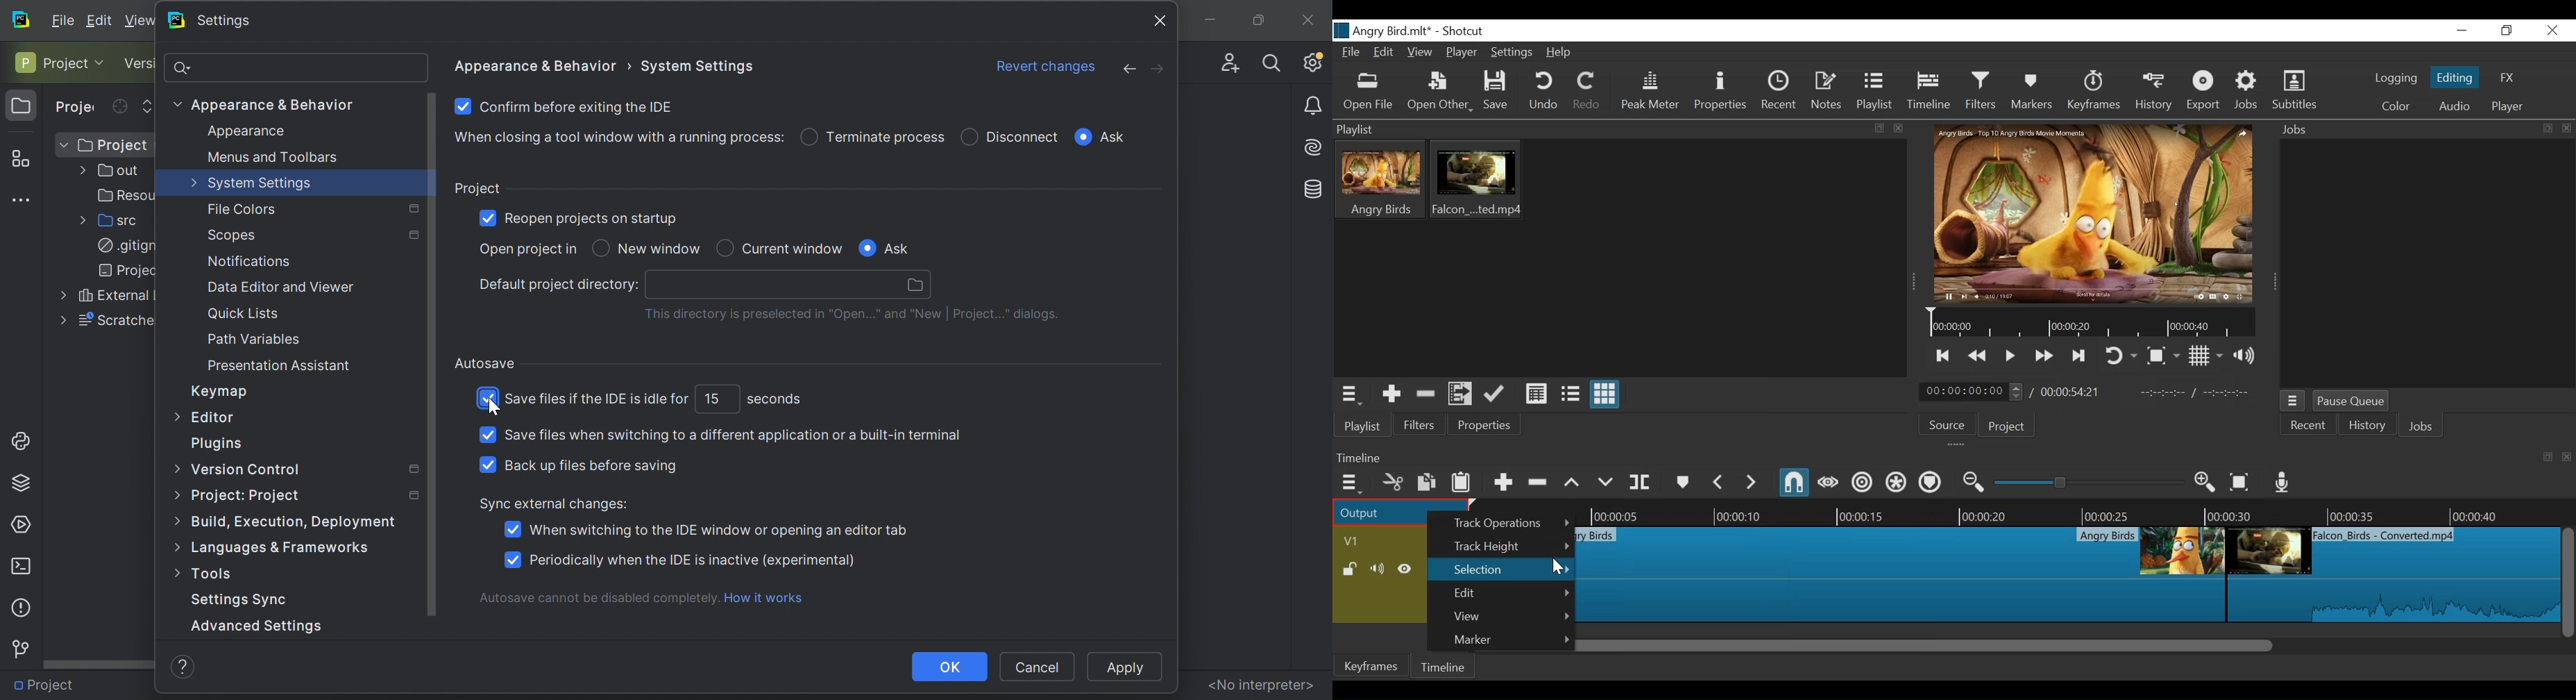  Describe the element at coordinates (115, 221) in the screenshot. I see `src` at that location.